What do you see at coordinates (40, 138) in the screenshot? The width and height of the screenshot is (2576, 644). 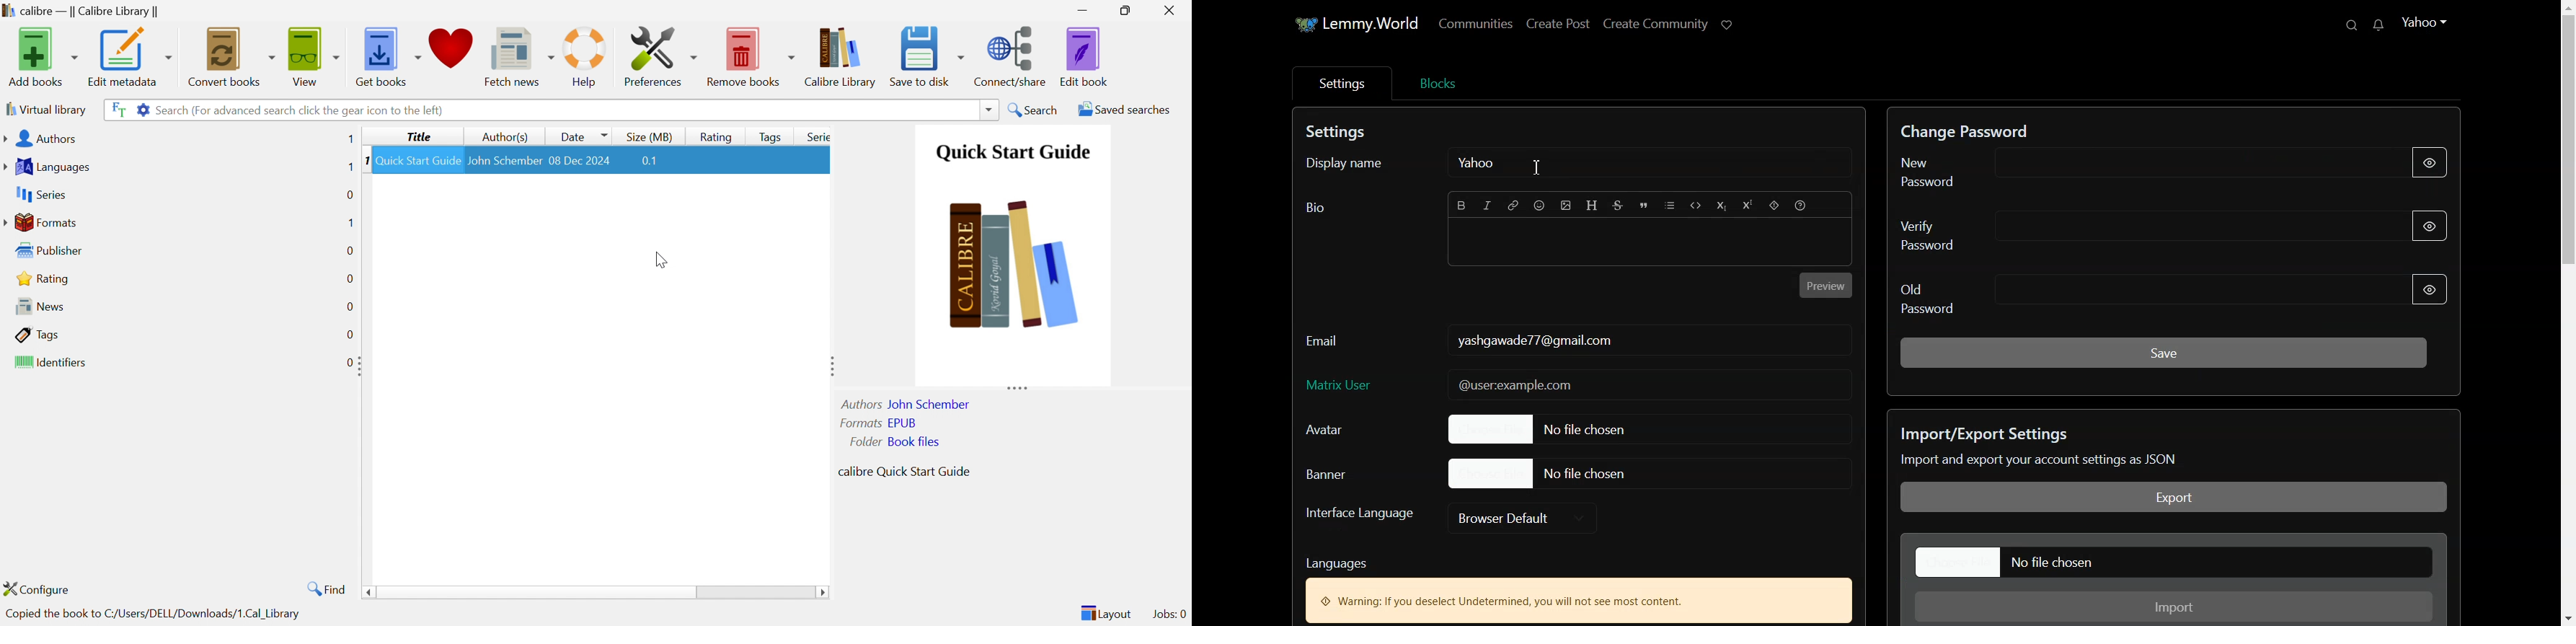 I see `Authors` at bounding box center [40, 138].